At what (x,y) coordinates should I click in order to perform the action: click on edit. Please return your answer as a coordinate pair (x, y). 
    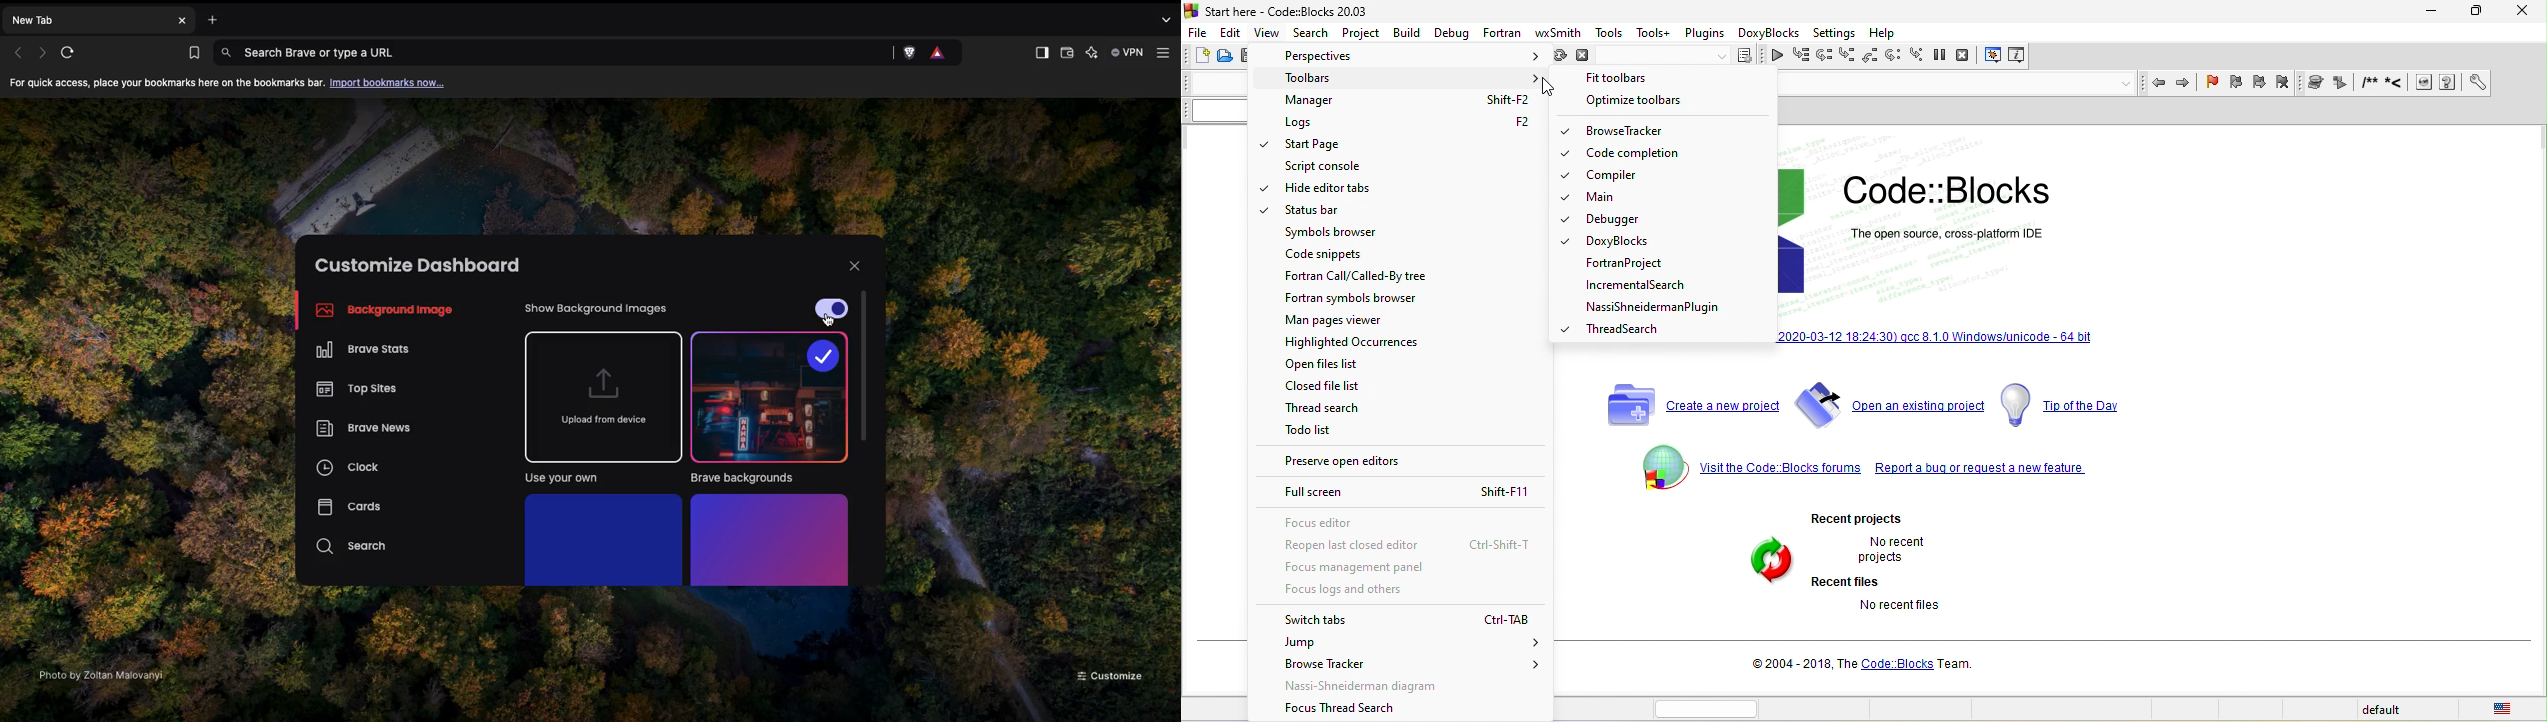
    Looking at the image, I should click on (1232, 31).